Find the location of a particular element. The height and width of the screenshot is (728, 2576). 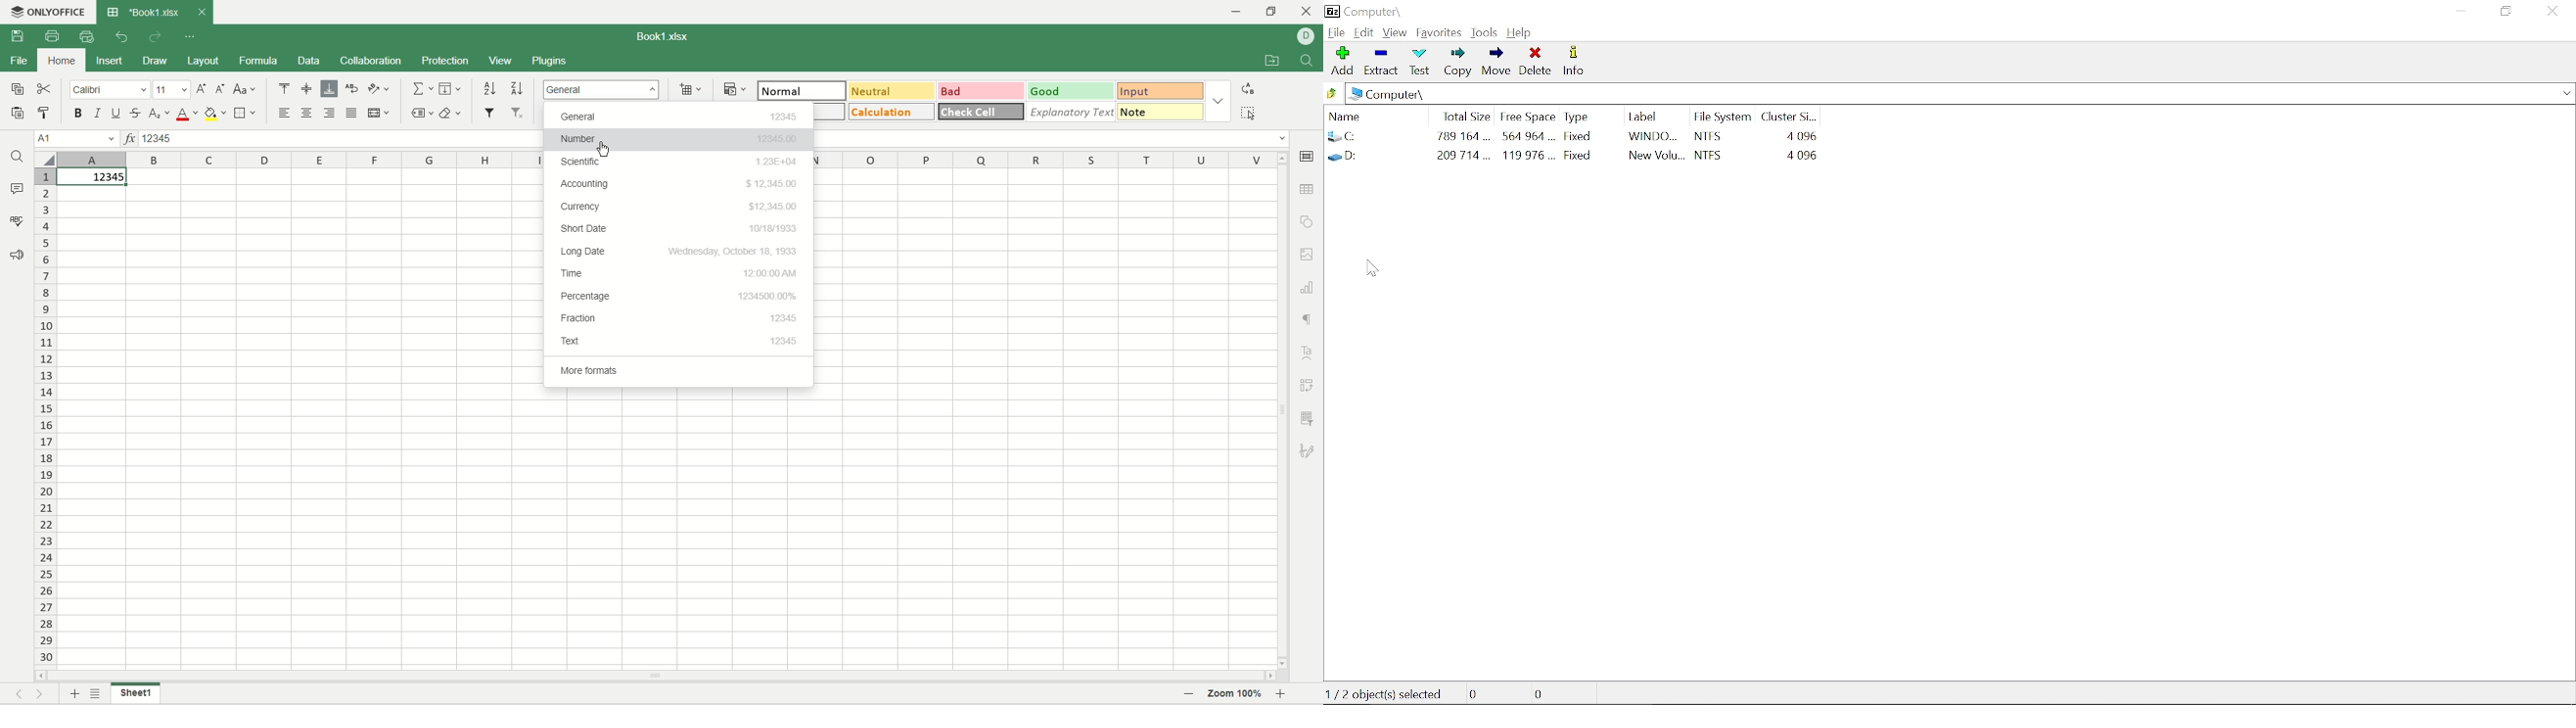

undo is located at coordinates (123, 37).